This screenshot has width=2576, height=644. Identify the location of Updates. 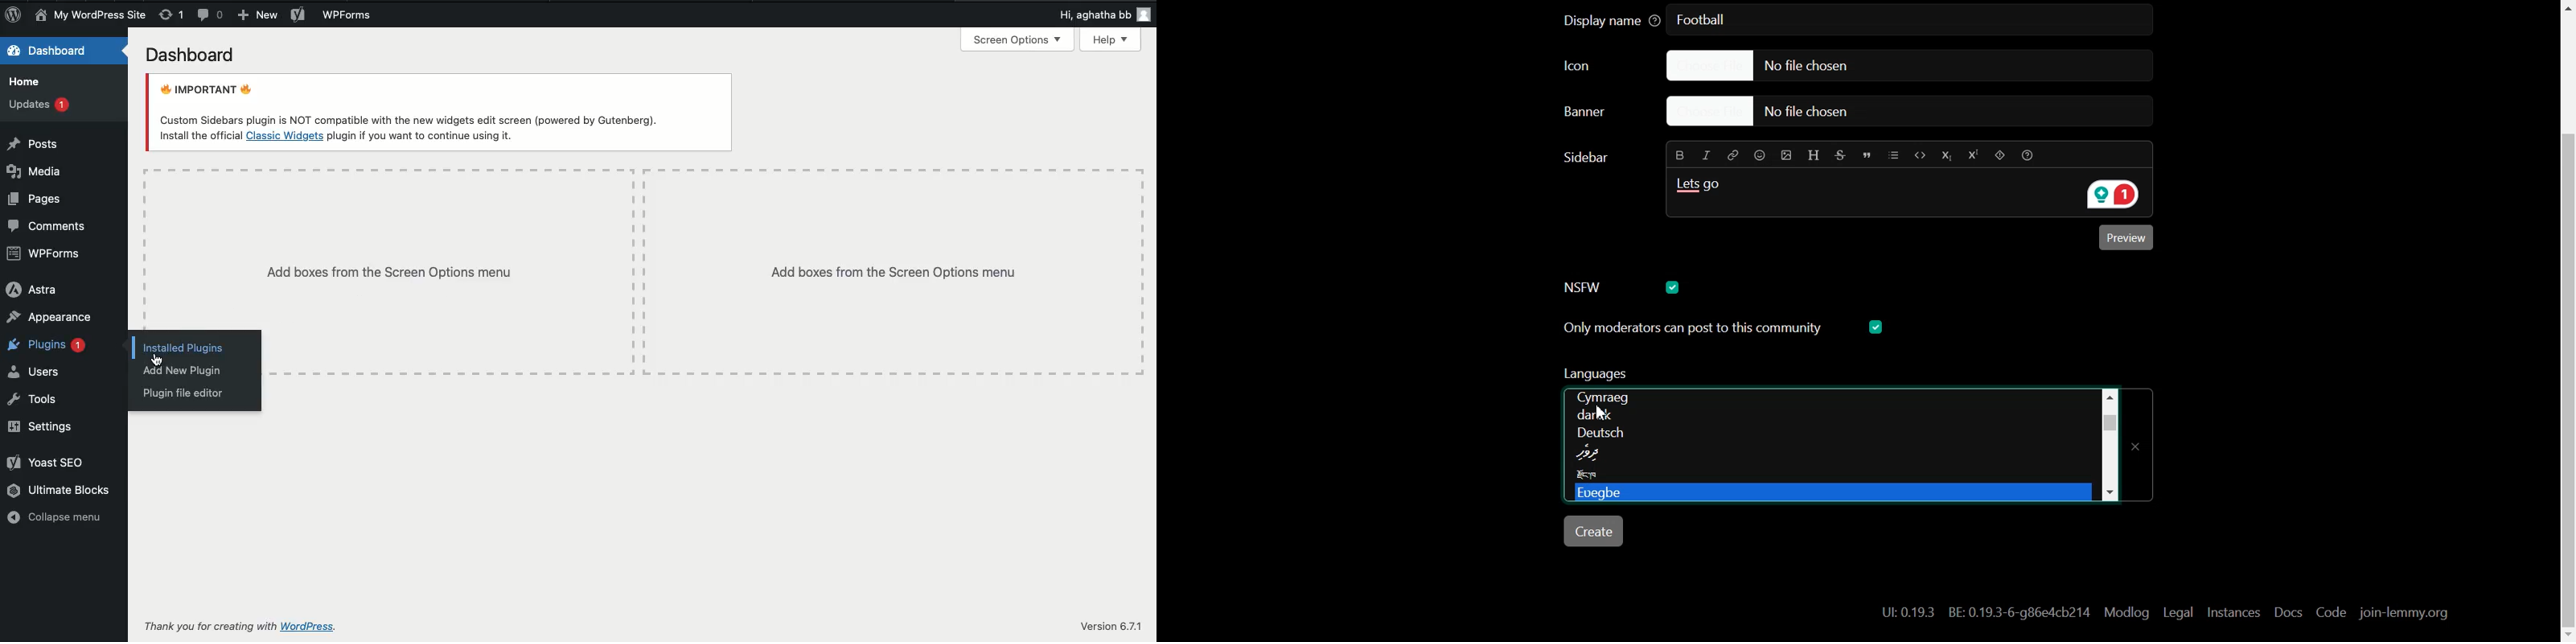
(38, 103).